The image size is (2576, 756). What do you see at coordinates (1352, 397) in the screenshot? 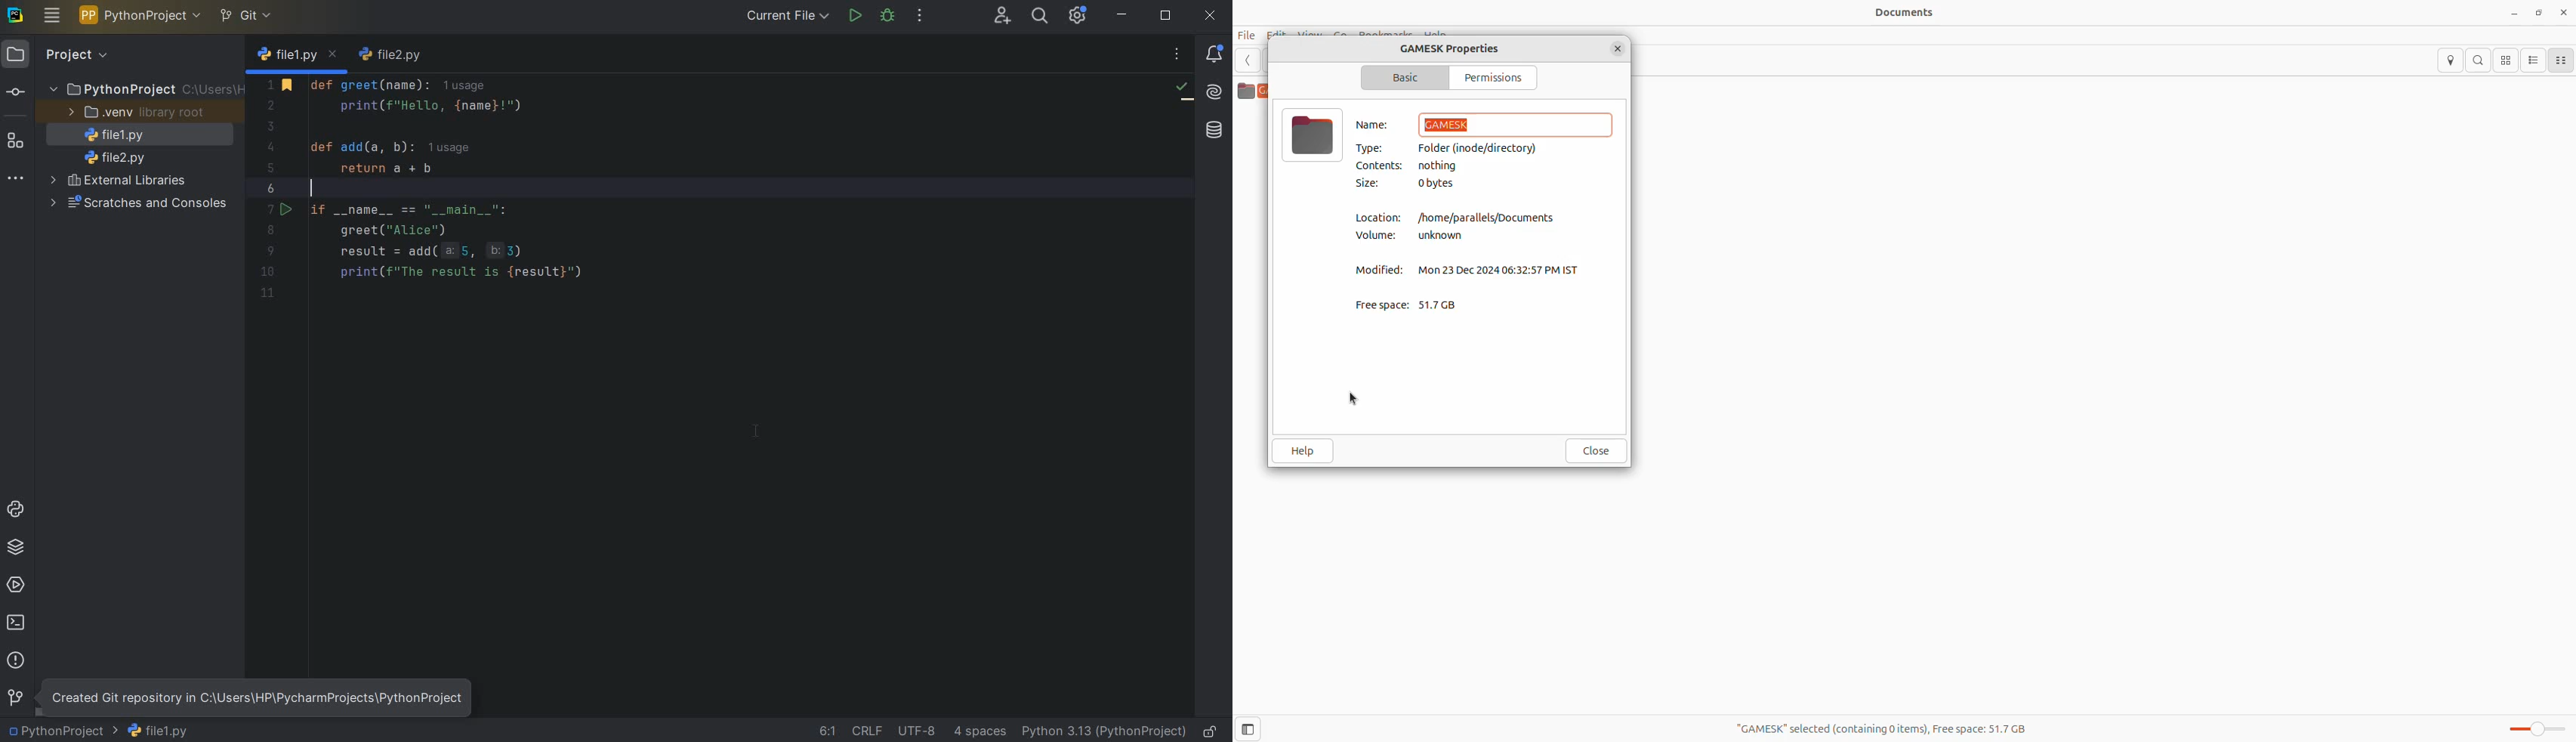
I see `cursor` at bounding box center [1352, 397].